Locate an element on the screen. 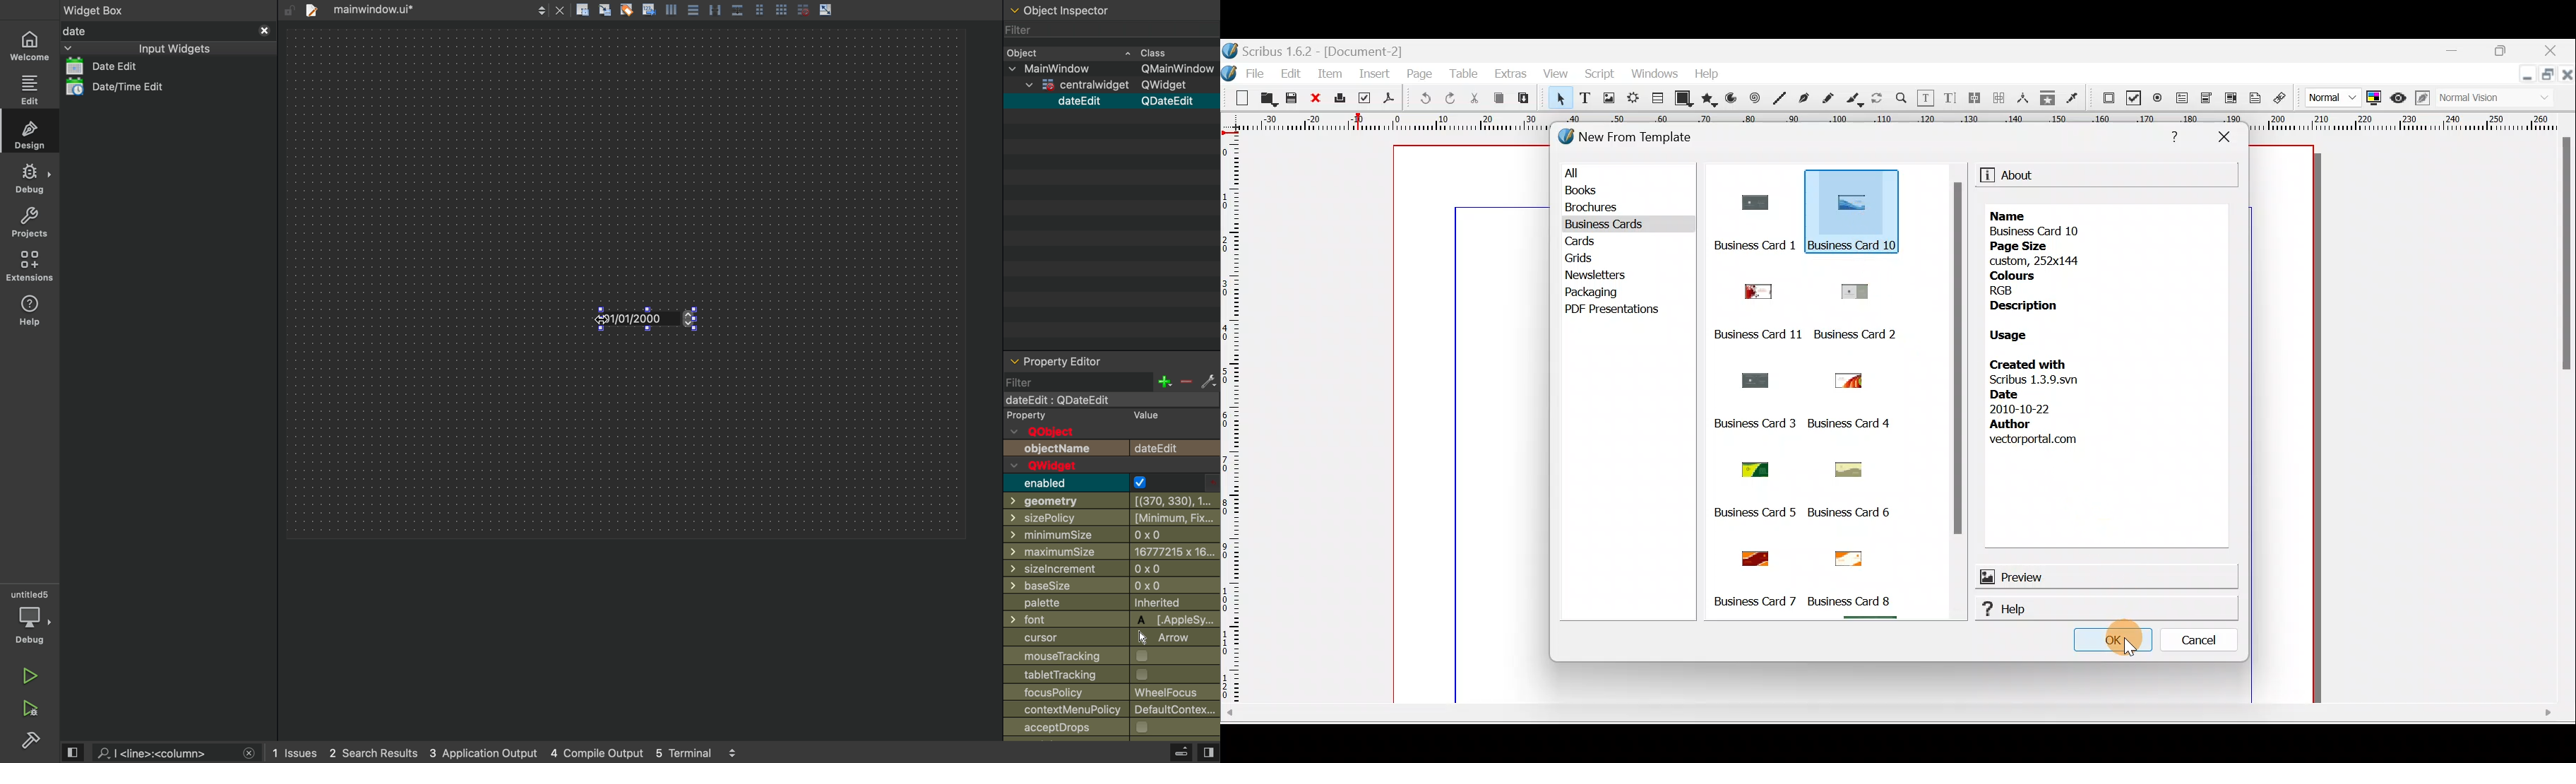  Business Card 3 is located at coordinates (1753, 423).